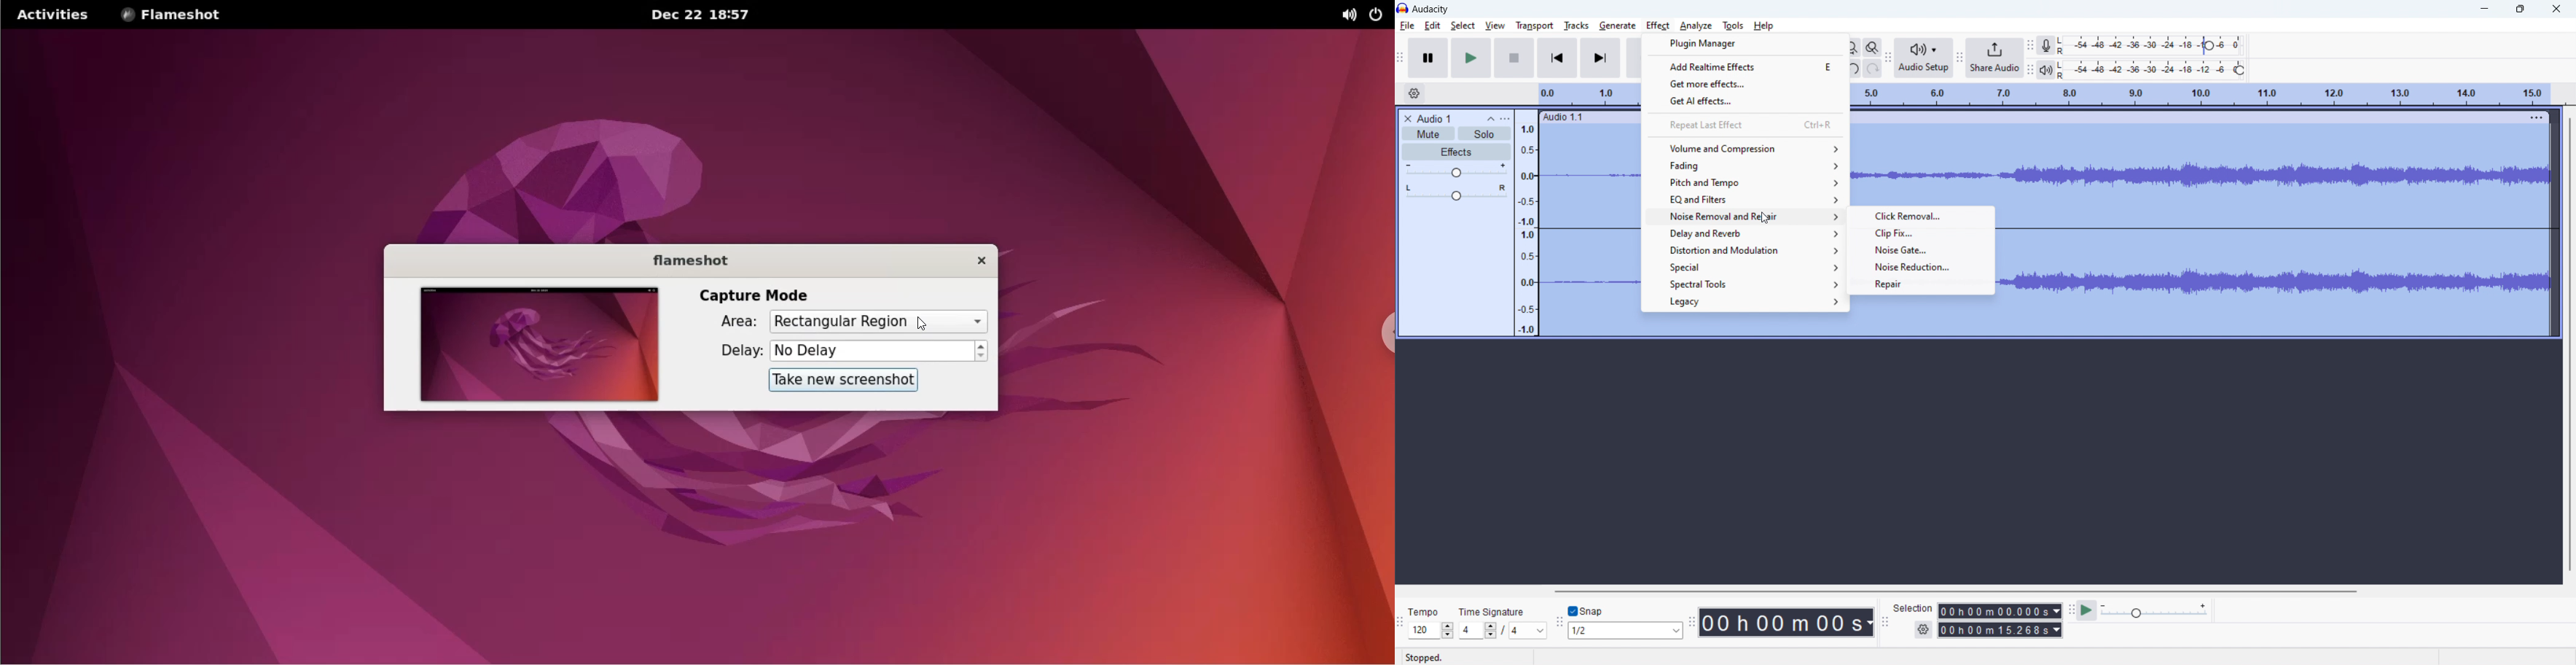 The height and width of the screenshot is (672, 2576). What do you see at coordinates (1746, 44) in the screenshot?
I see `plugin manager ` at bounding box center [1746, 44].